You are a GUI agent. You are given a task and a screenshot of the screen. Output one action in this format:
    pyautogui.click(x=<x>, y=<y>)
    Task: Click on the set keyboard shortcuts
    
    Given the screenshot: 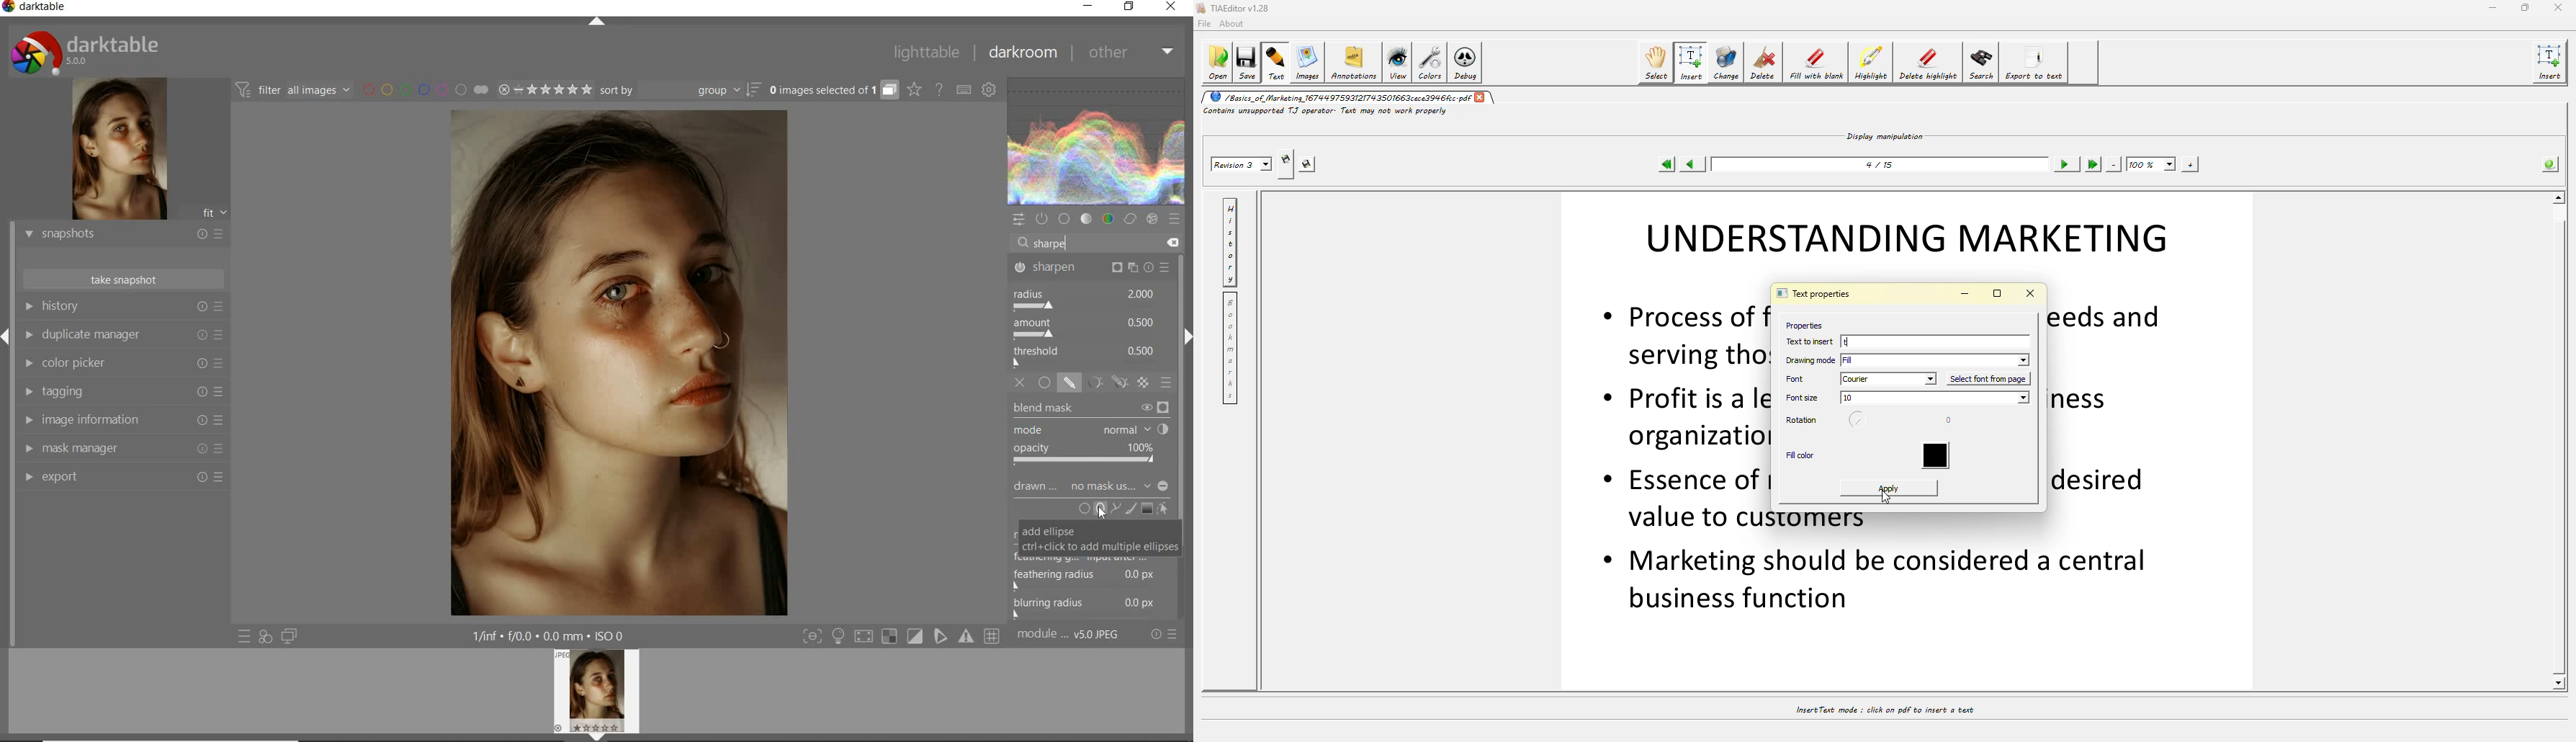 What is the action you would take?
    pyautogui.click(x=963, y=91)
    